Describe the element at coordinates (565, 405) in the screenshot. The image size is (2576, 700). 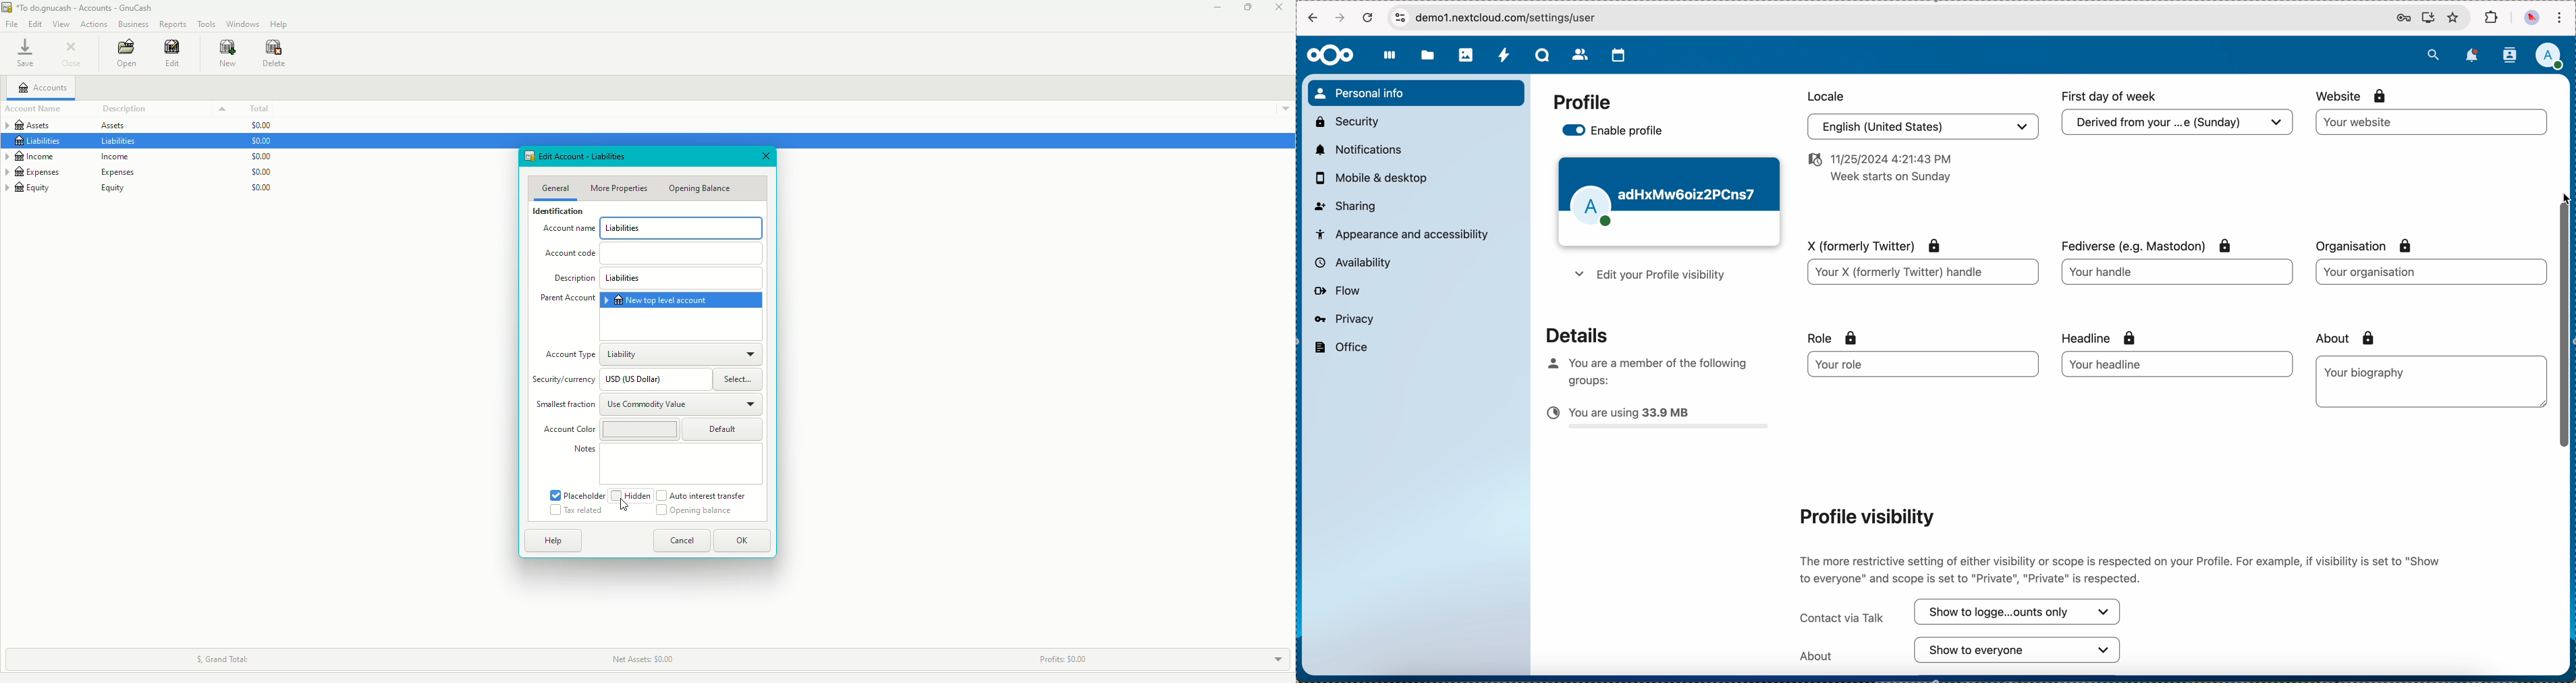
I see `Smallest fraction` at that location.